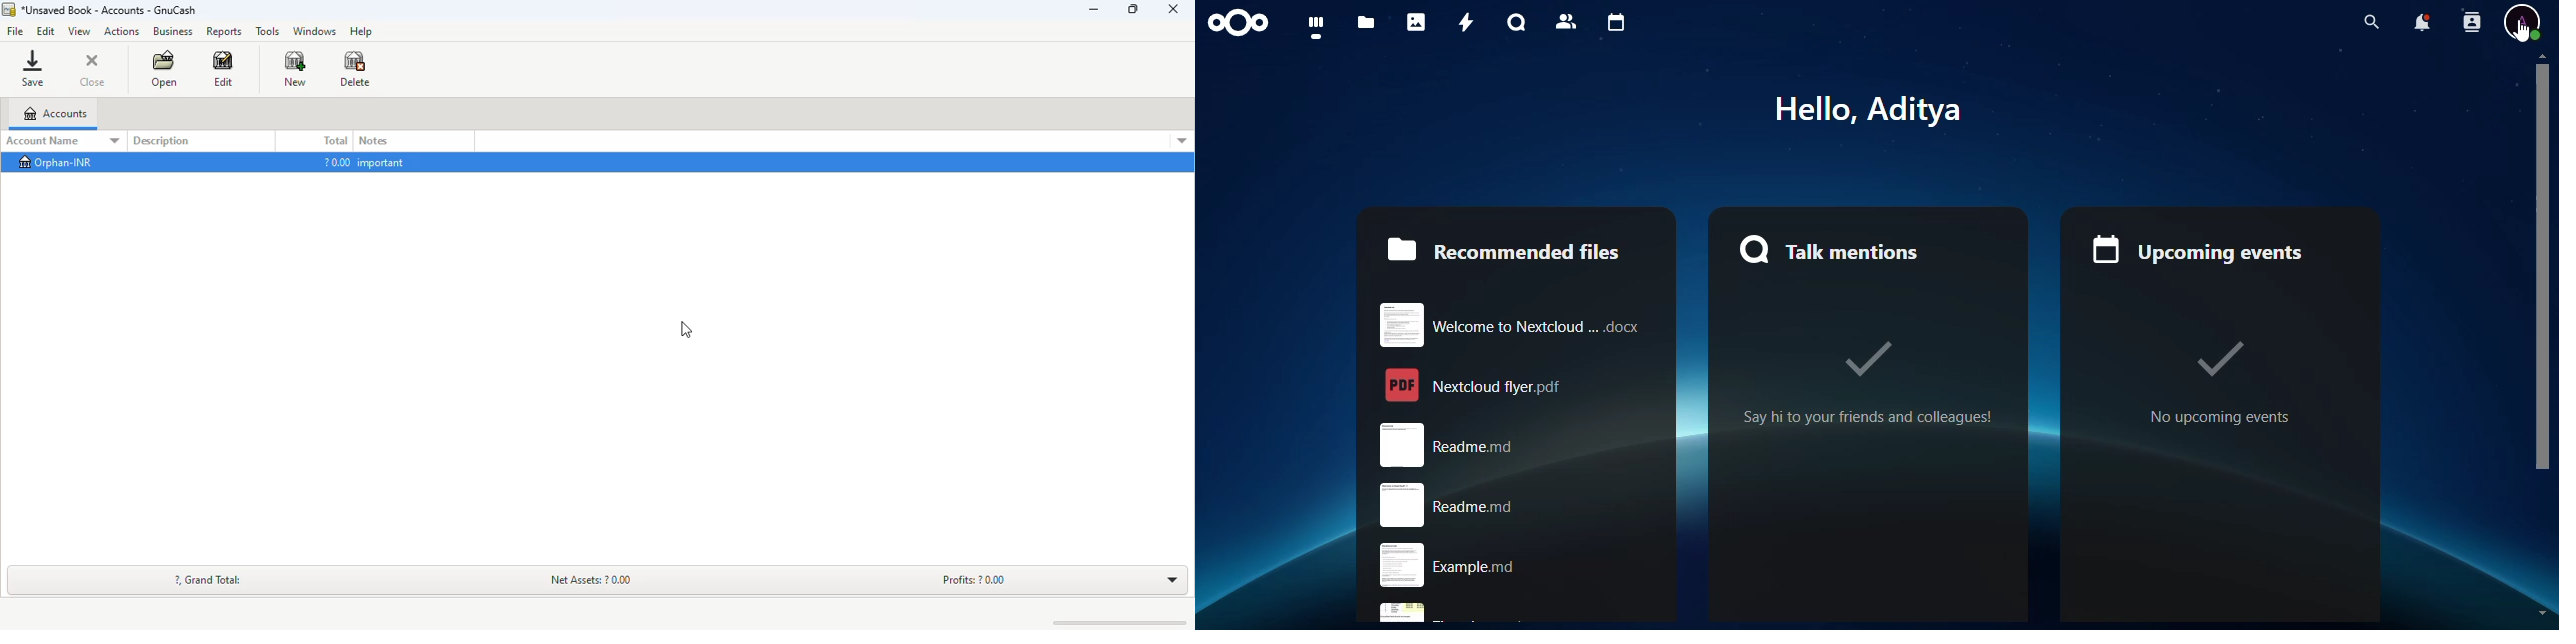  Describe the element at coordinates (1518, 566) in the screenshot. I see `example.rnd` at that location.